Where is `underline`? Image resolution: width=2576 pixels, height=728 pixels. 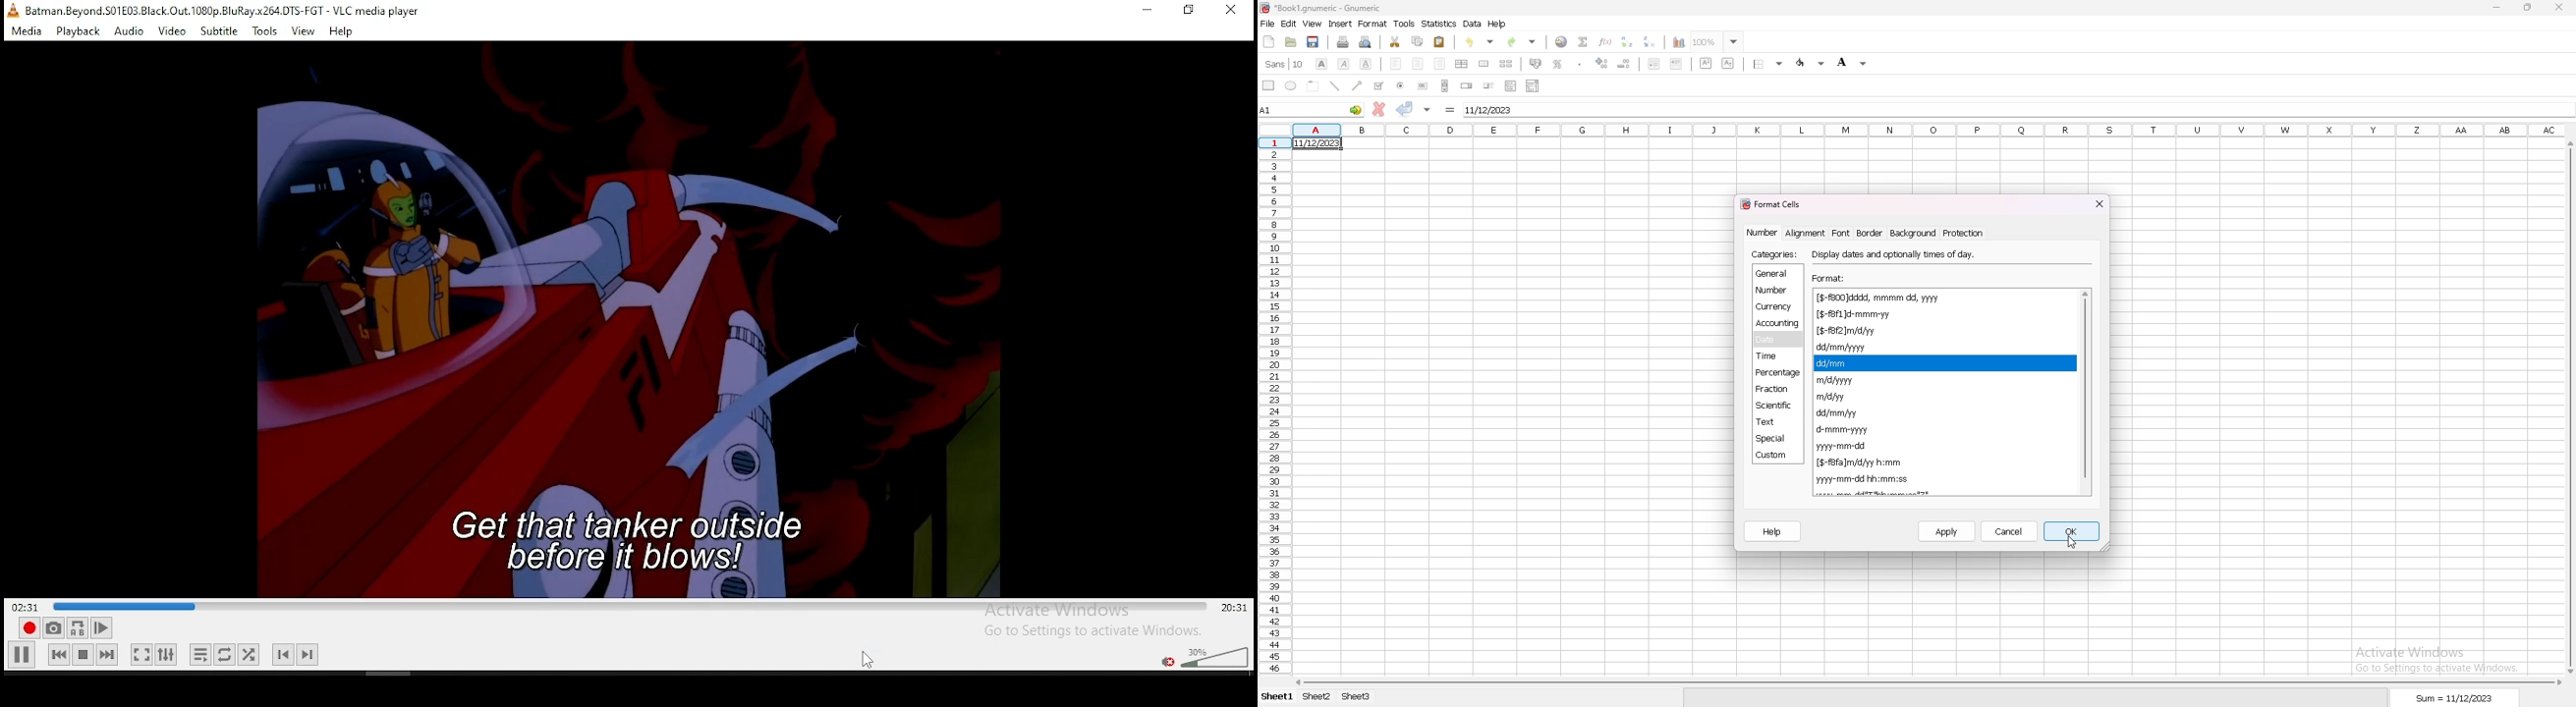 underline is located at coordinates (1365, 64).